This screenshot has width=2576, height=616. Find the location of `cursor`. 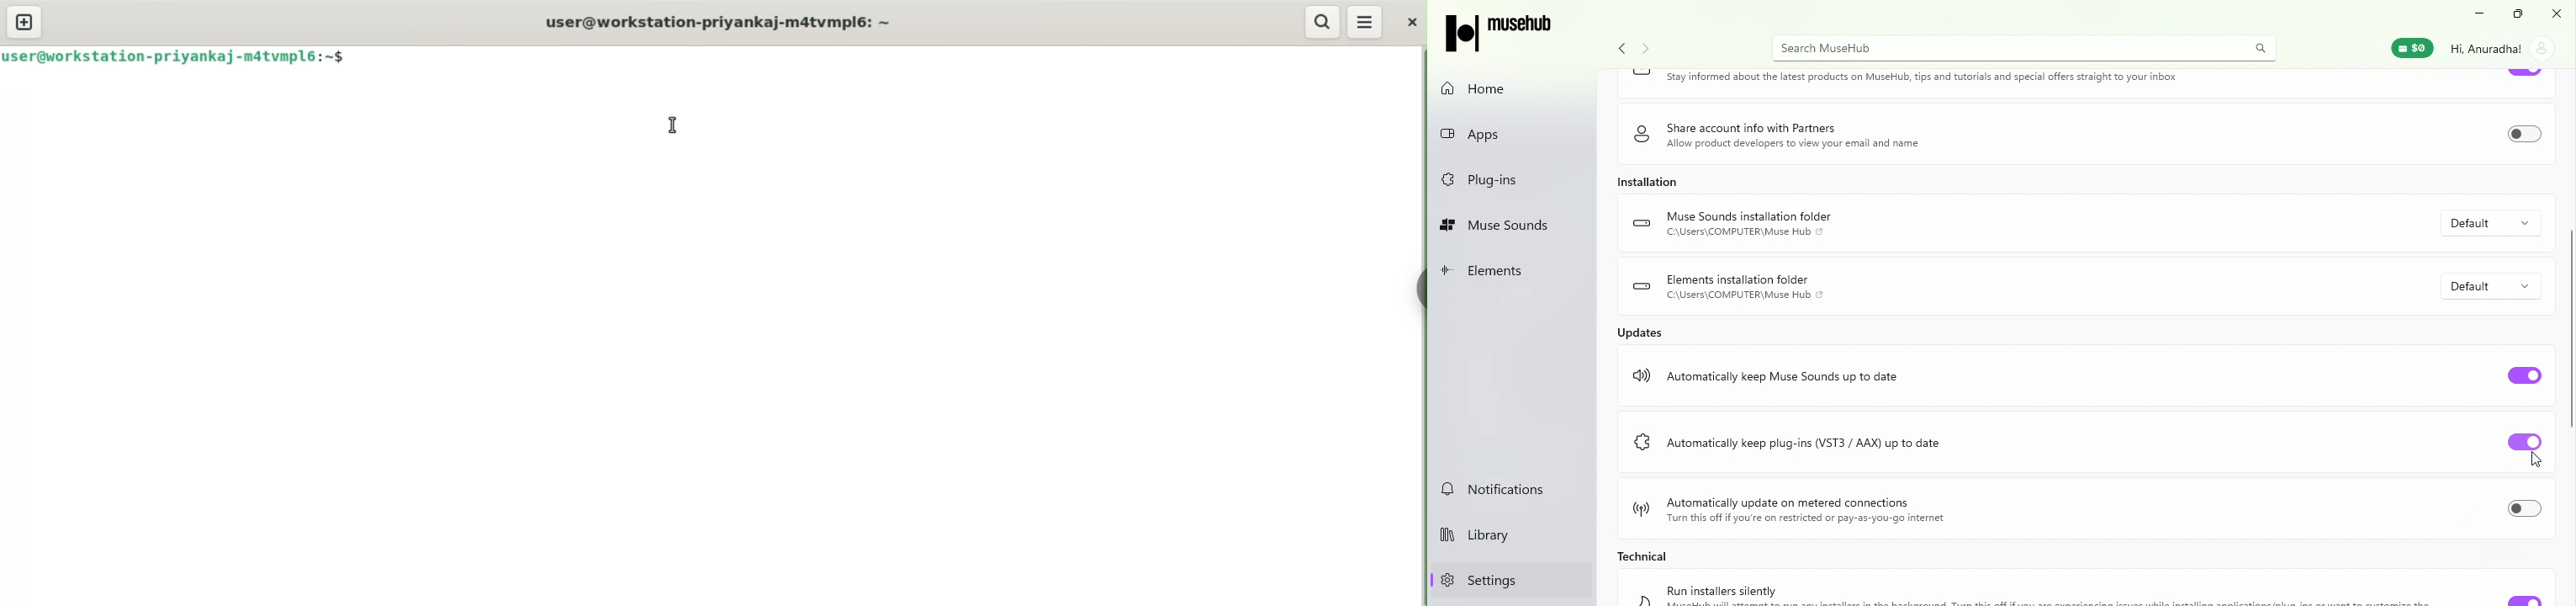

cursor is located at coordinates (674, 125).